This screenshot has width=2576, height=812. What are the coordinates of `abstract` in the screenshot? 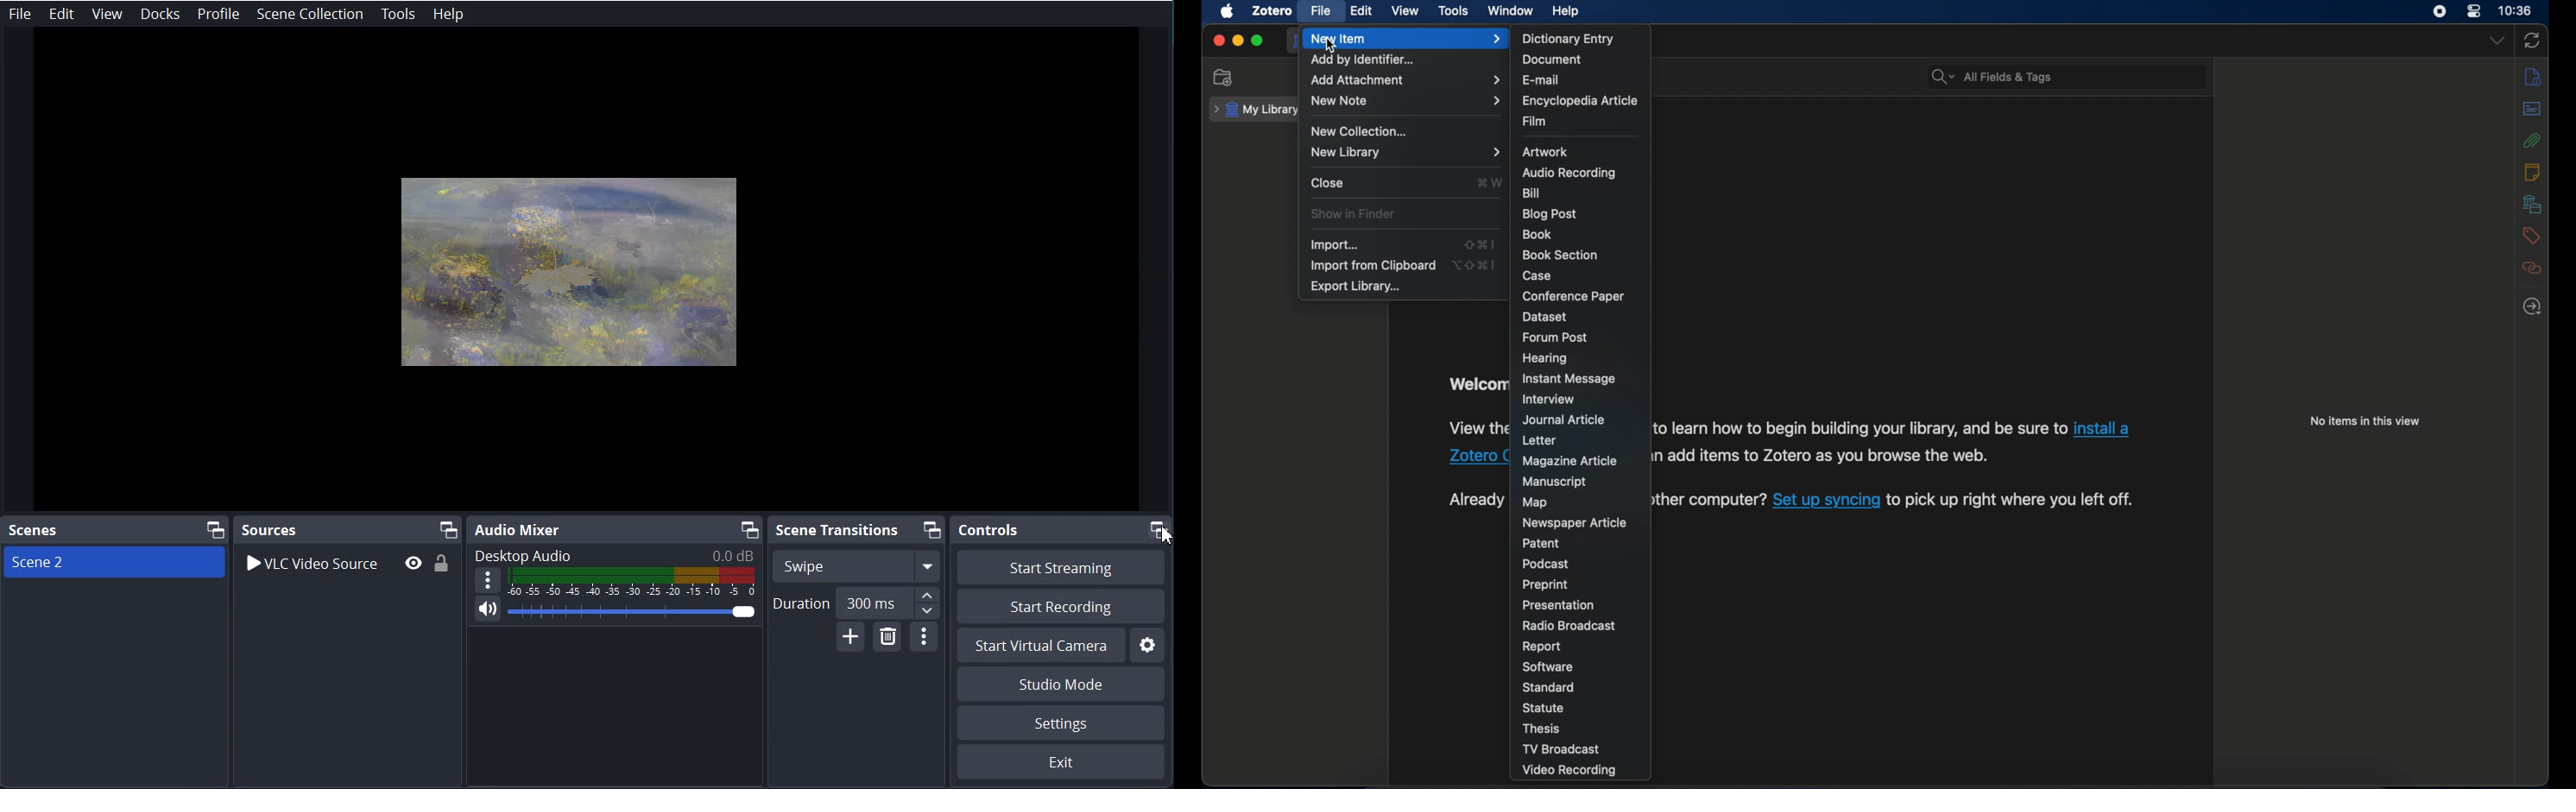 It's located at (2534, 109).